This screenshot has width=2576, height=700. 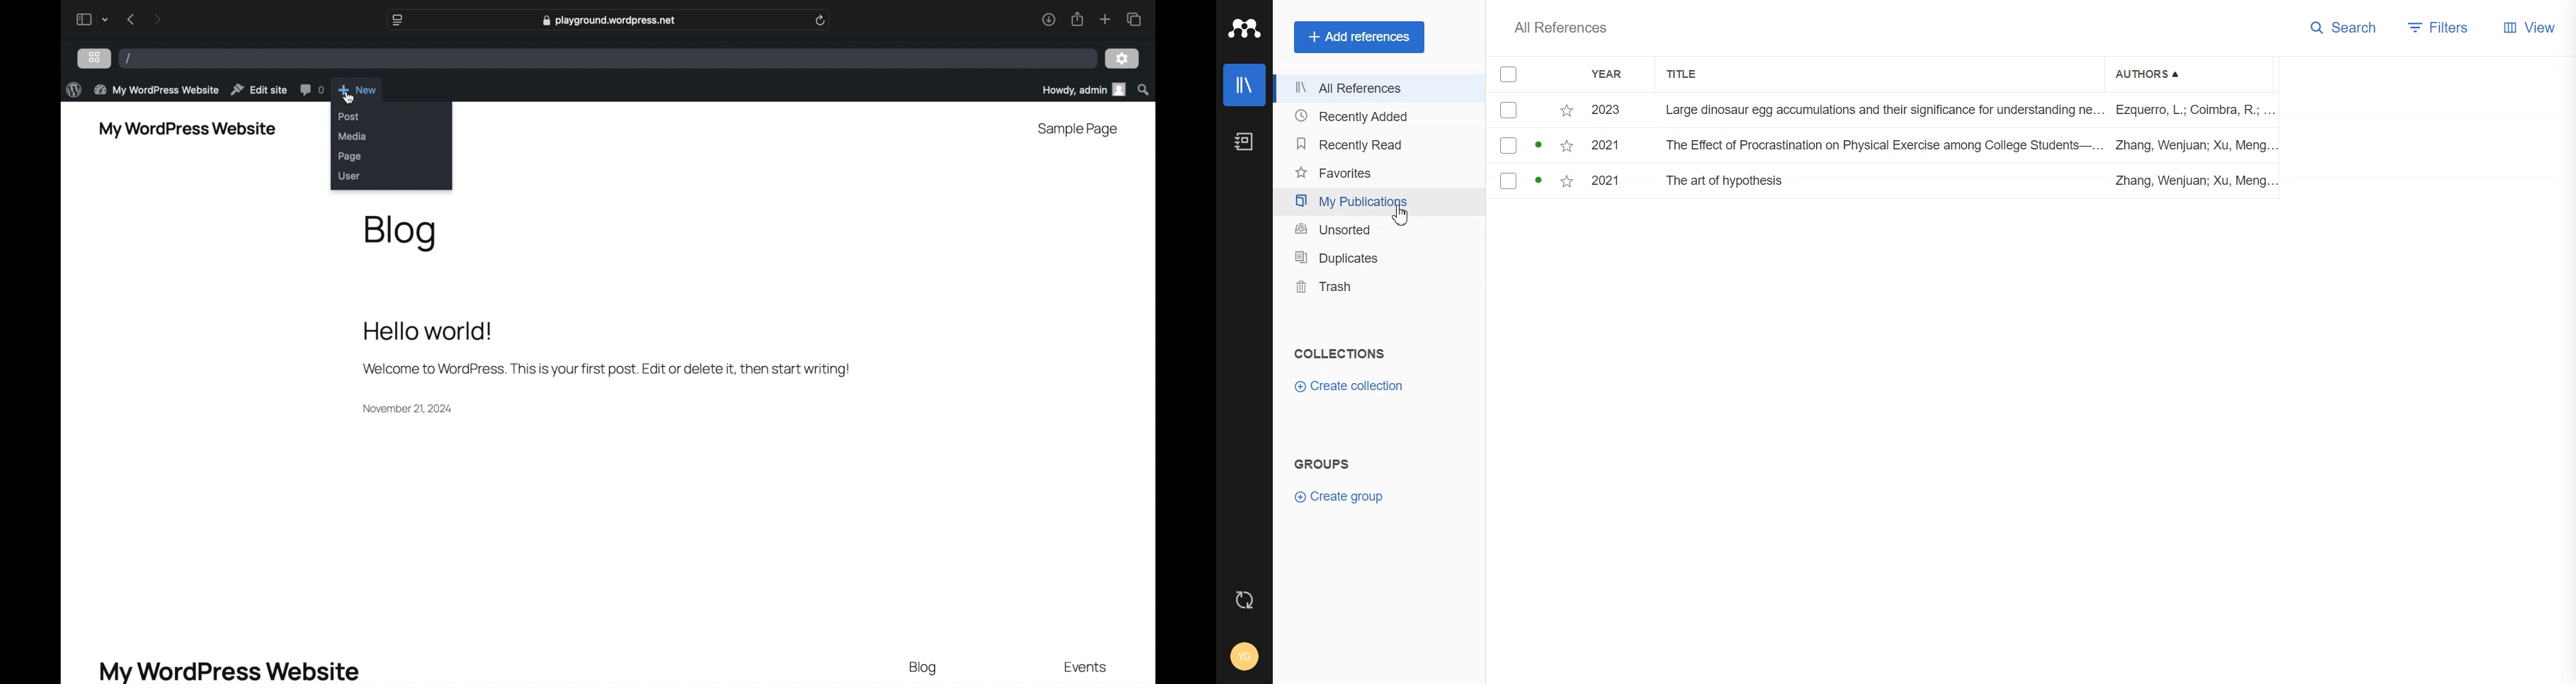 What do you see at coordinates (610, 20) in the screenshot?
I see `web address` at bounding box center [610, 20].